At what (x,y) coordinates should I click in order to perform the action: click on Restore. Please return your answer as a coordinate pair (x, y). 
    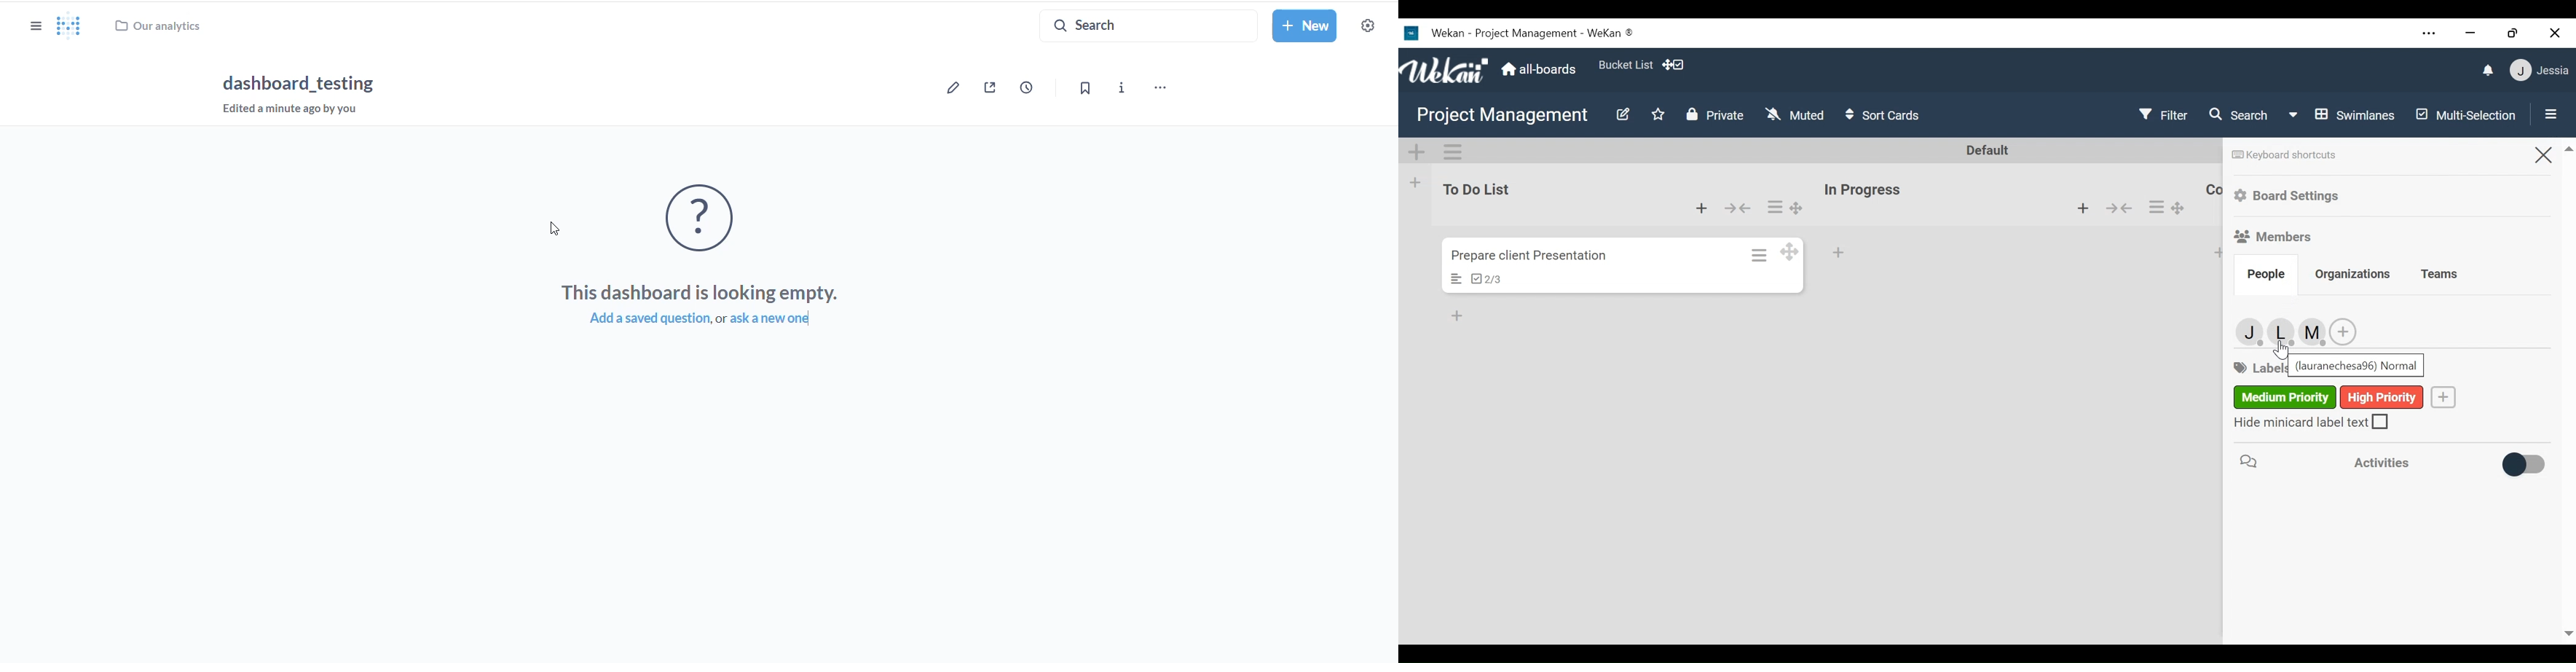
    Looking at the image, I should click on (2513, 33).